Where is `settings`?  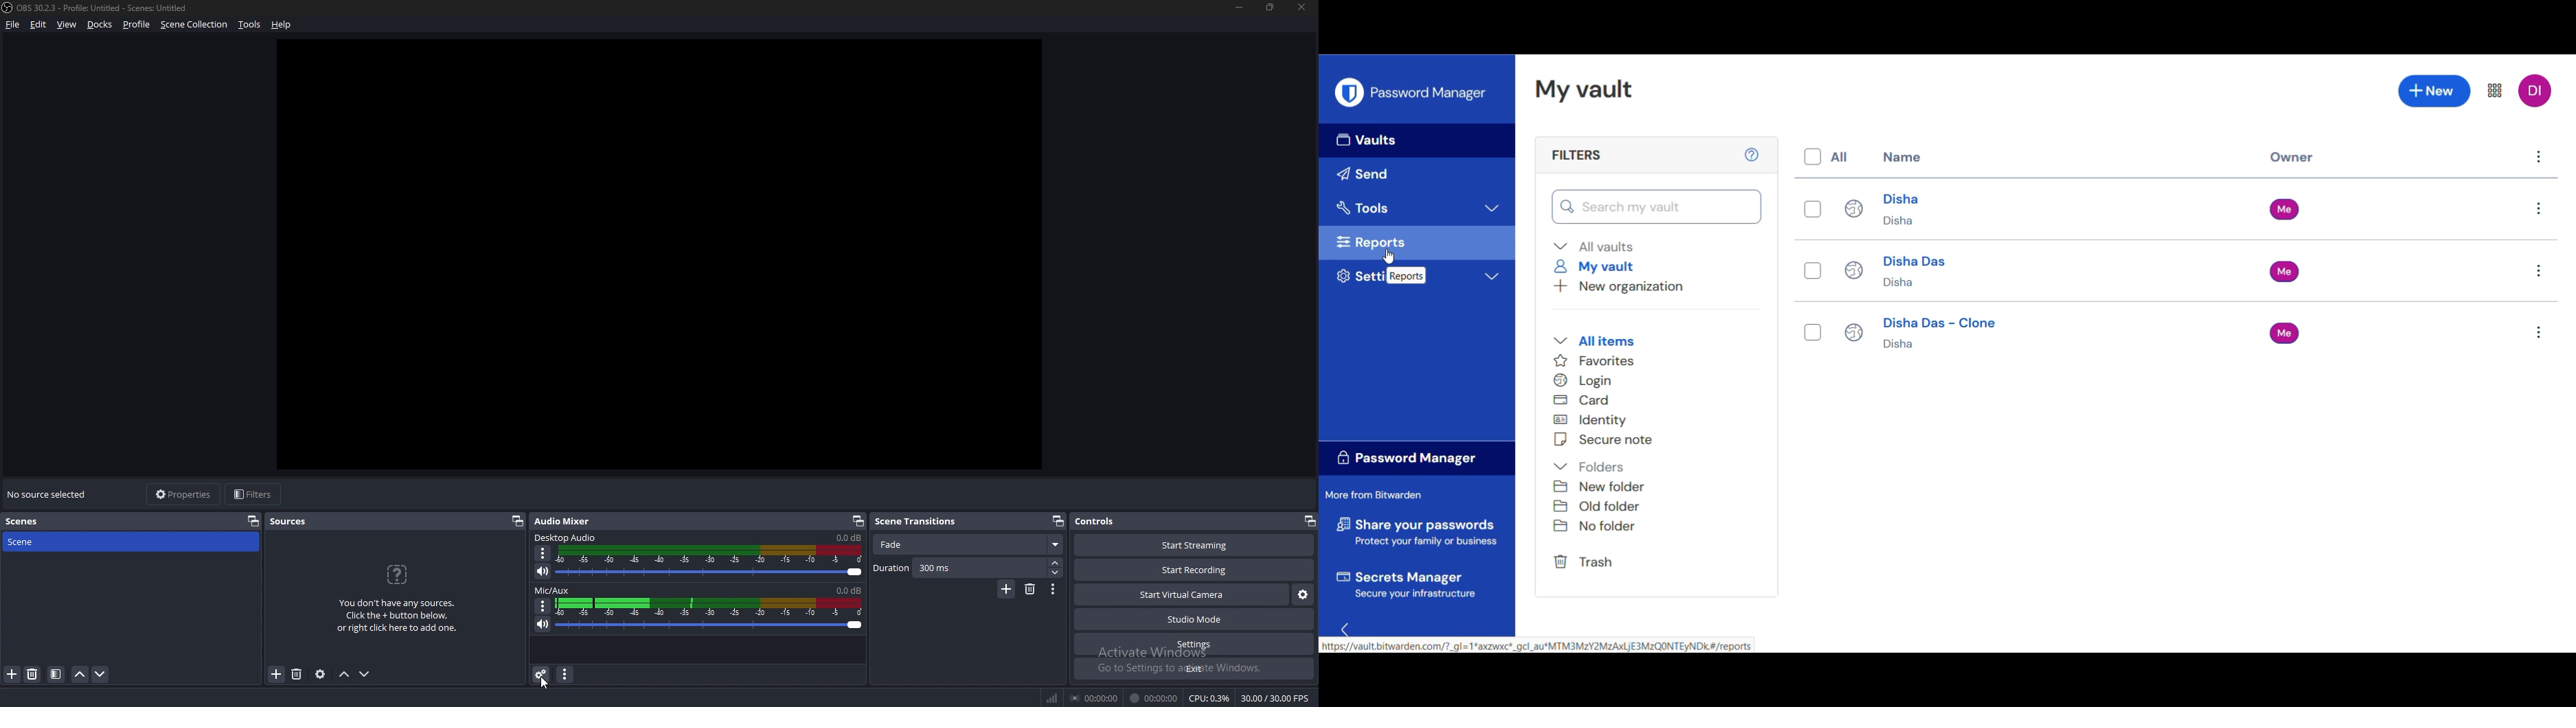
settings is located at coordinates (1194, 645).